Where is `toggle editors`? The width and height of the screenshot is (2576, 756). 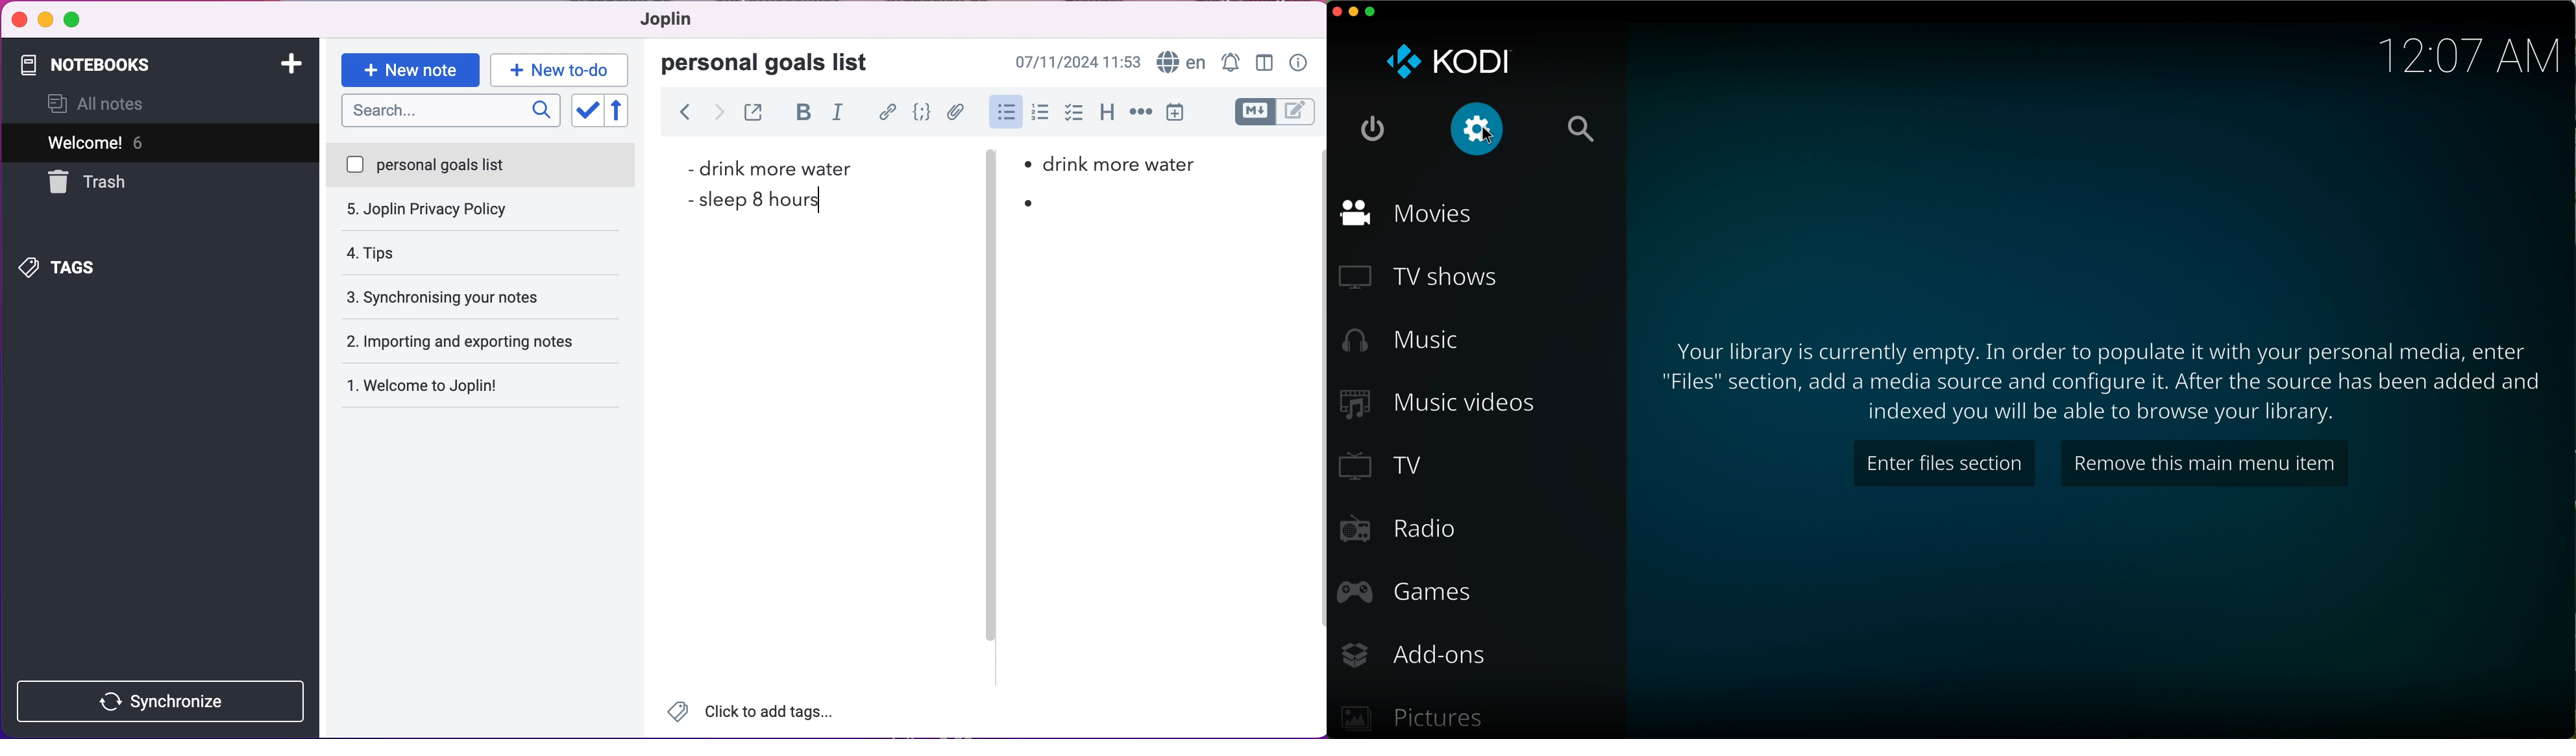
toggle editors is located at coordinates (1263, 112).